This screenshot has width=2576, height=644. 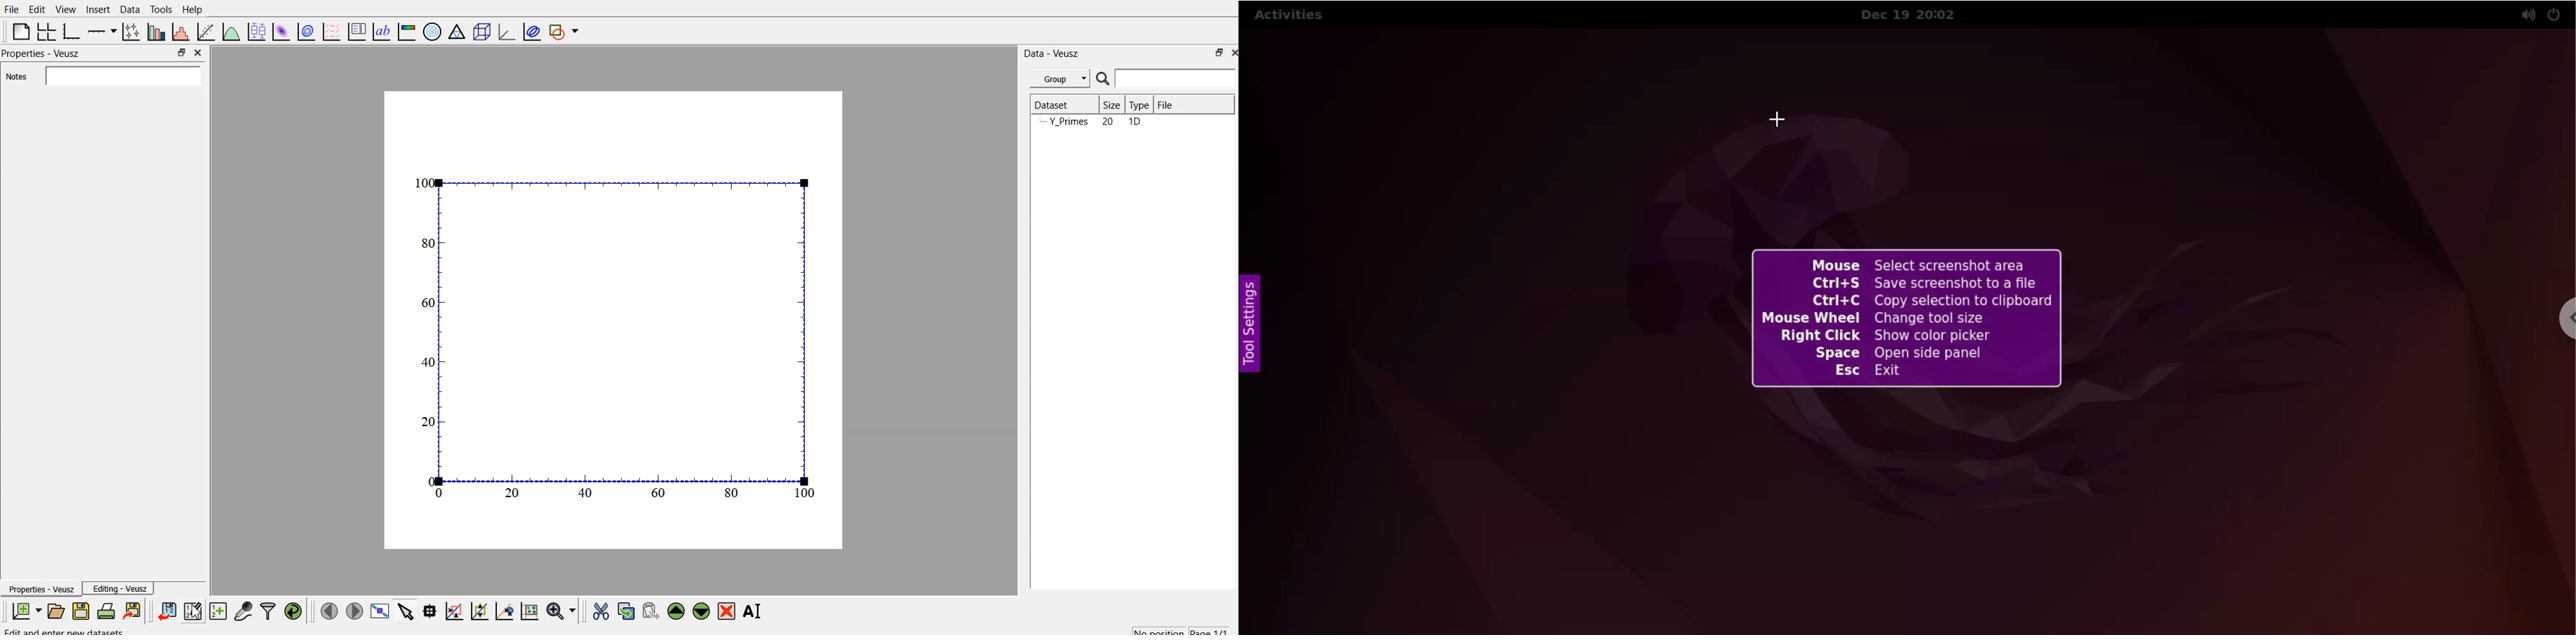 What do you see at coordinates (1256, 320) in the screenshot?
I see `tool settings` at bounding box center [1256, 320].